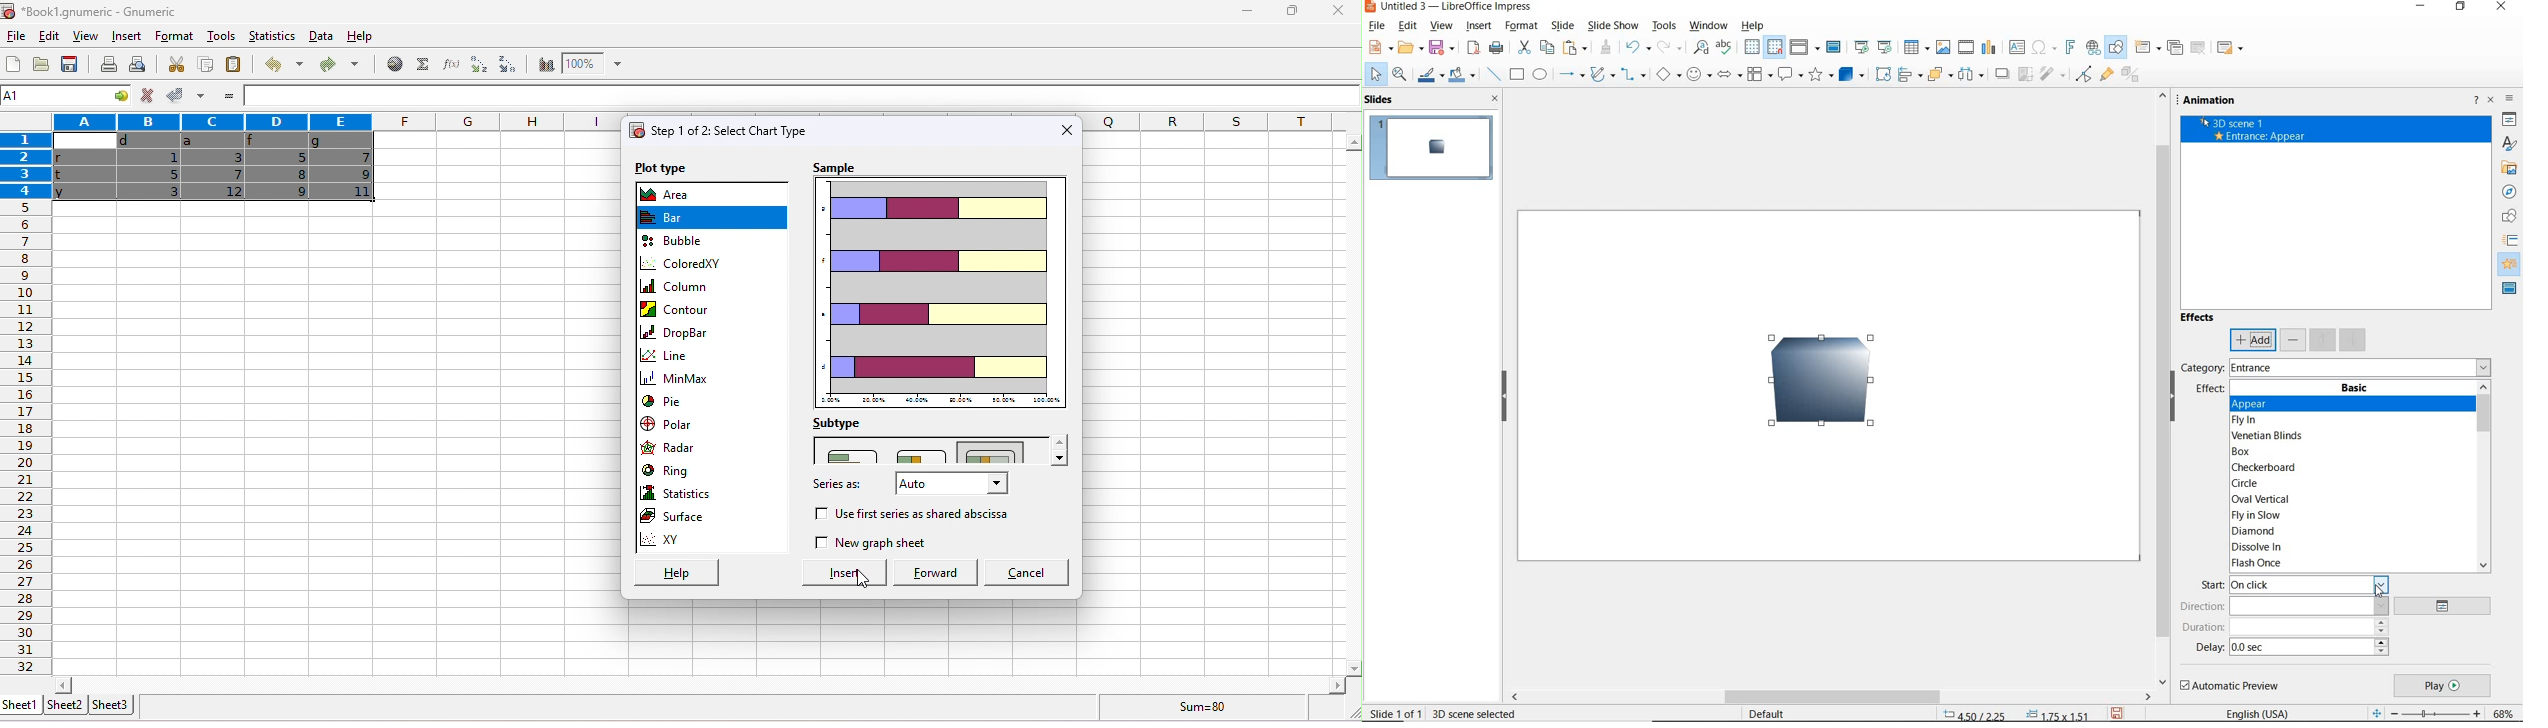  Describe the element at coordinates (2161, 389) in the screenshot. I see `SCROLLBAR` at that location.